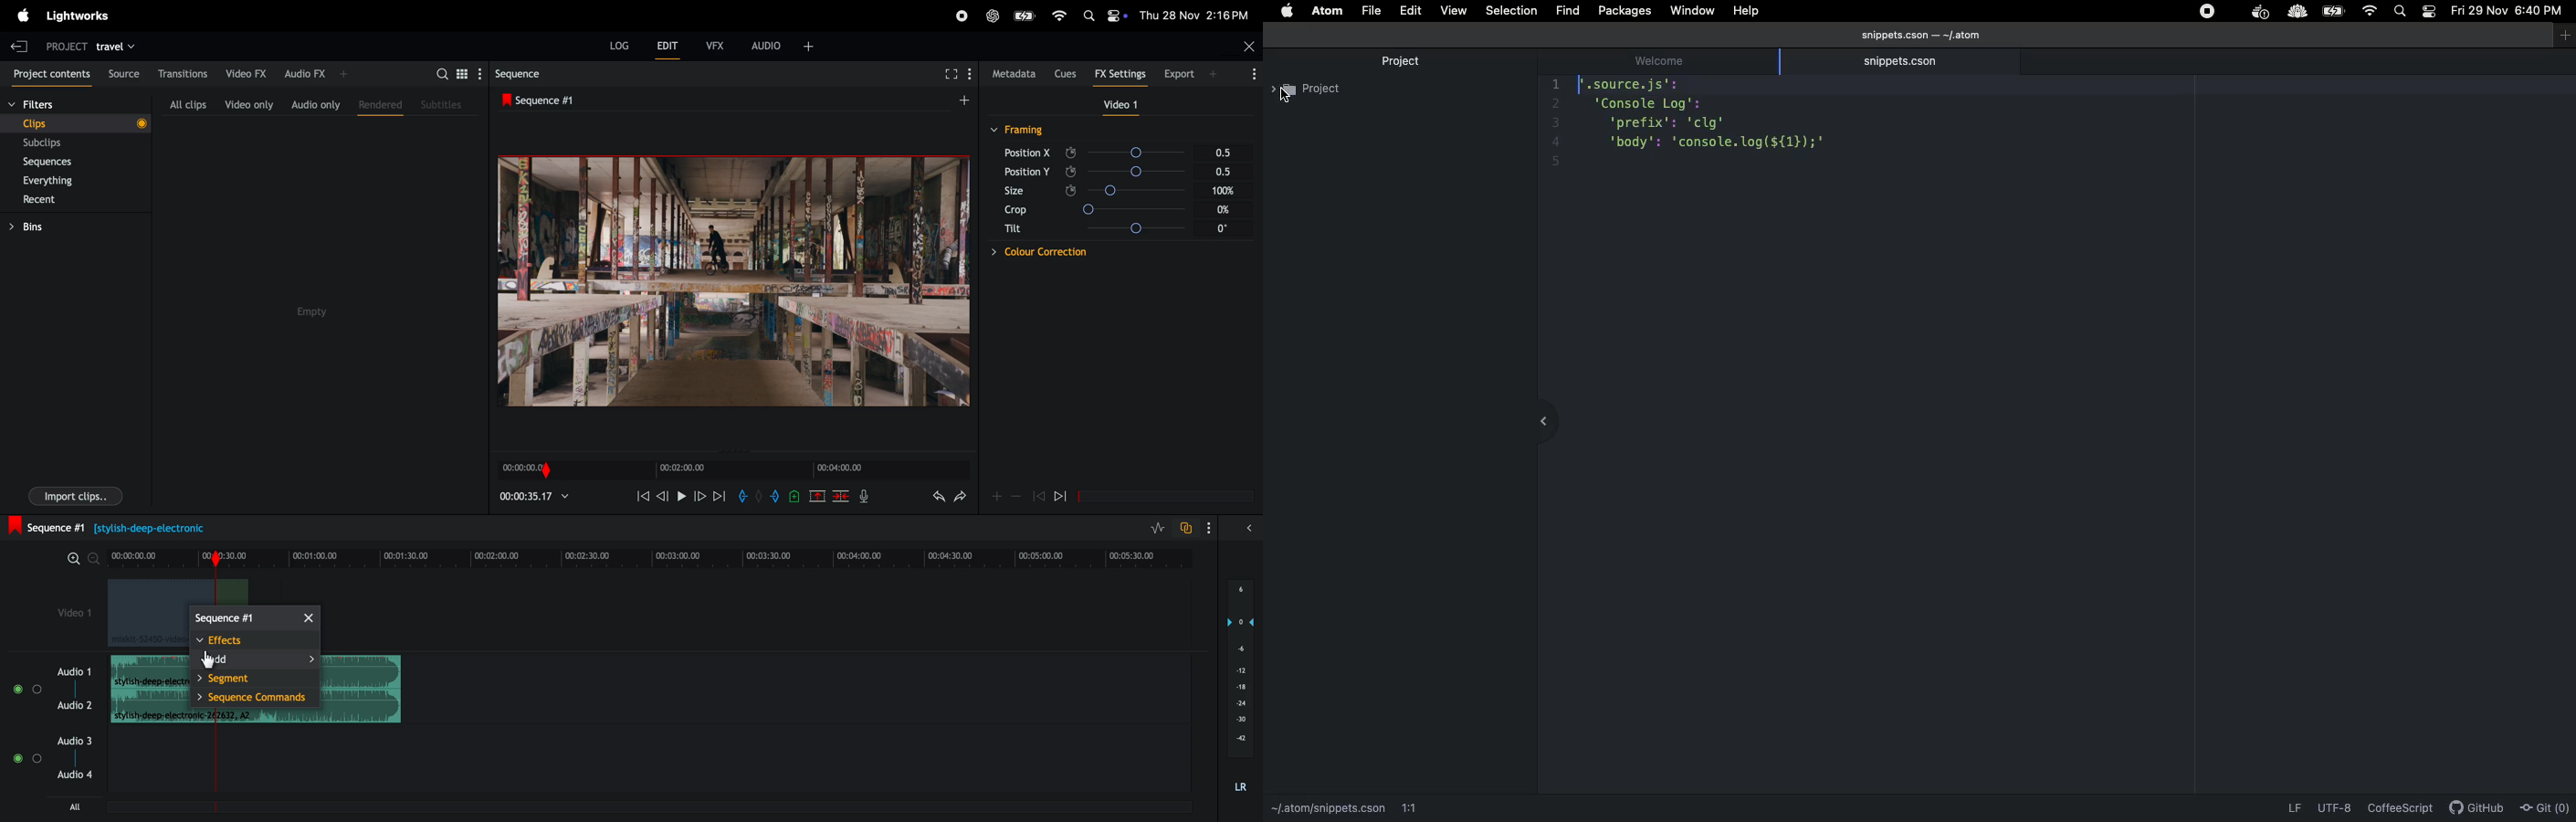  Describe the element at coordinates (867, 496) in the screenshot. I see `mic` at that location.